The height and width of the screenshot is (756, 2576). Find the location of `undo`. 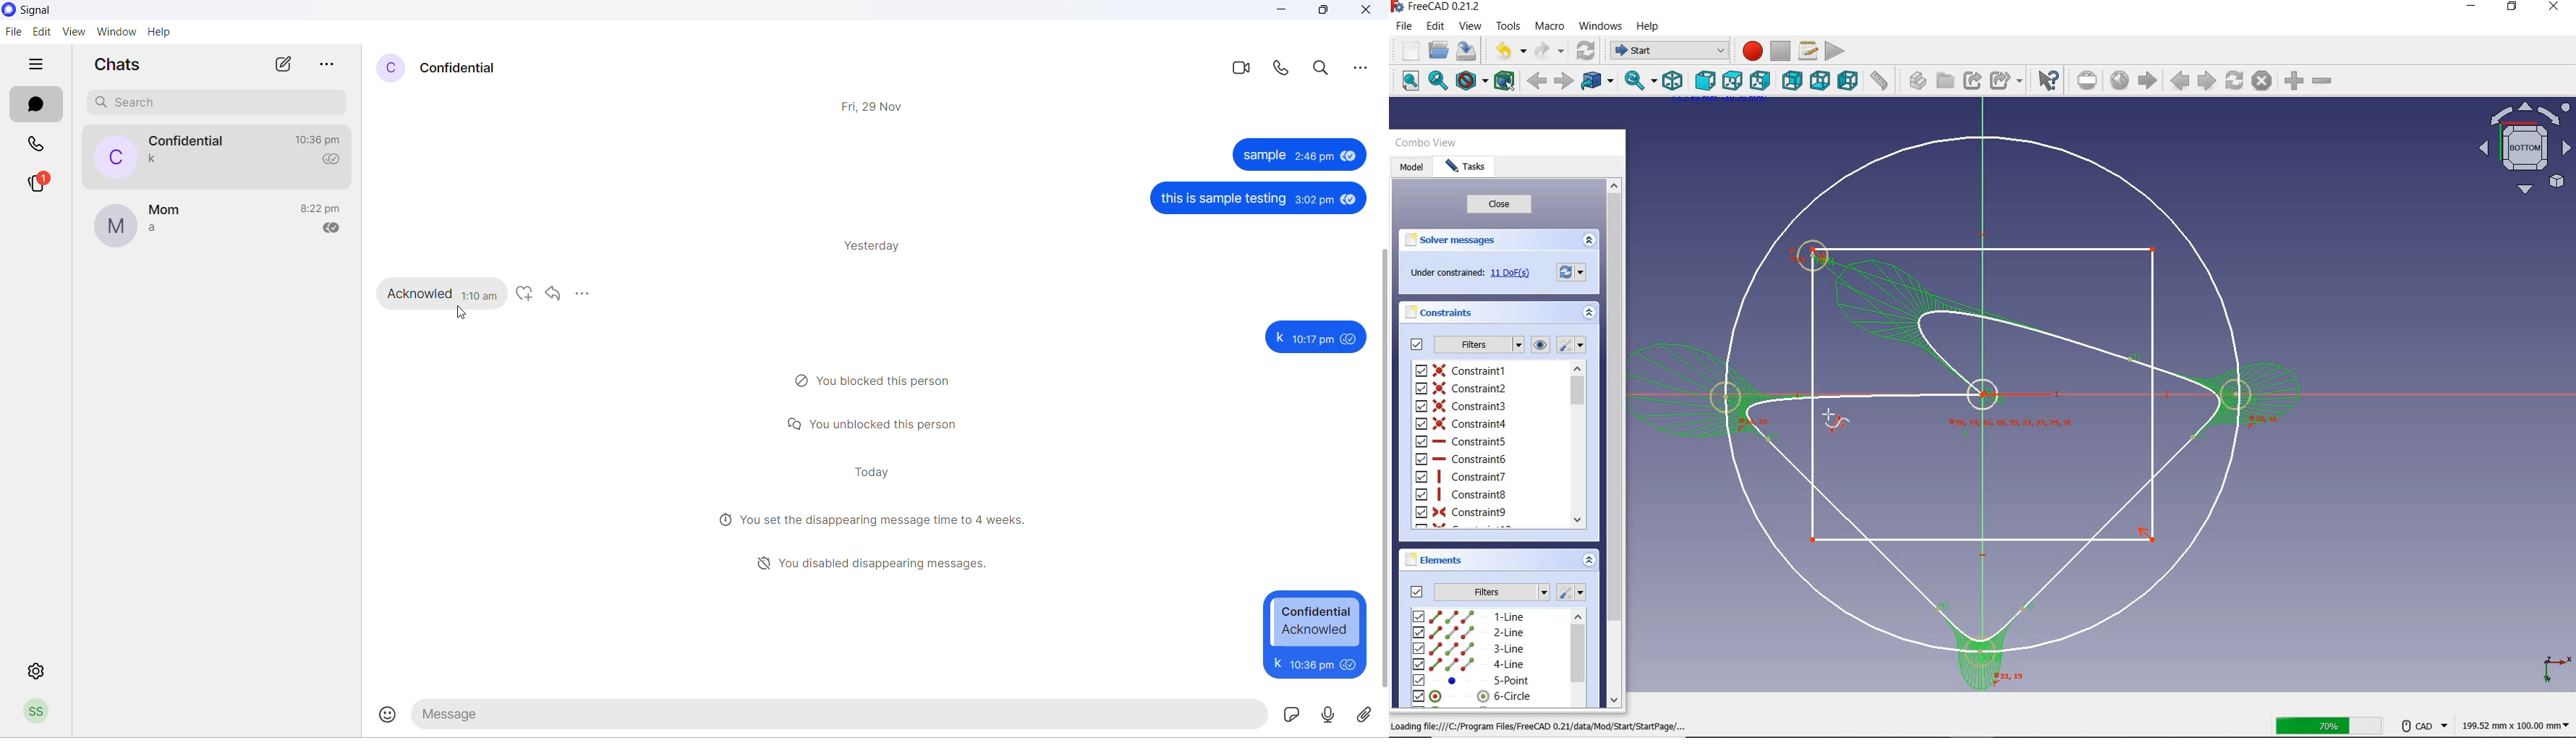

undo is located at coordinates (1506, 49).